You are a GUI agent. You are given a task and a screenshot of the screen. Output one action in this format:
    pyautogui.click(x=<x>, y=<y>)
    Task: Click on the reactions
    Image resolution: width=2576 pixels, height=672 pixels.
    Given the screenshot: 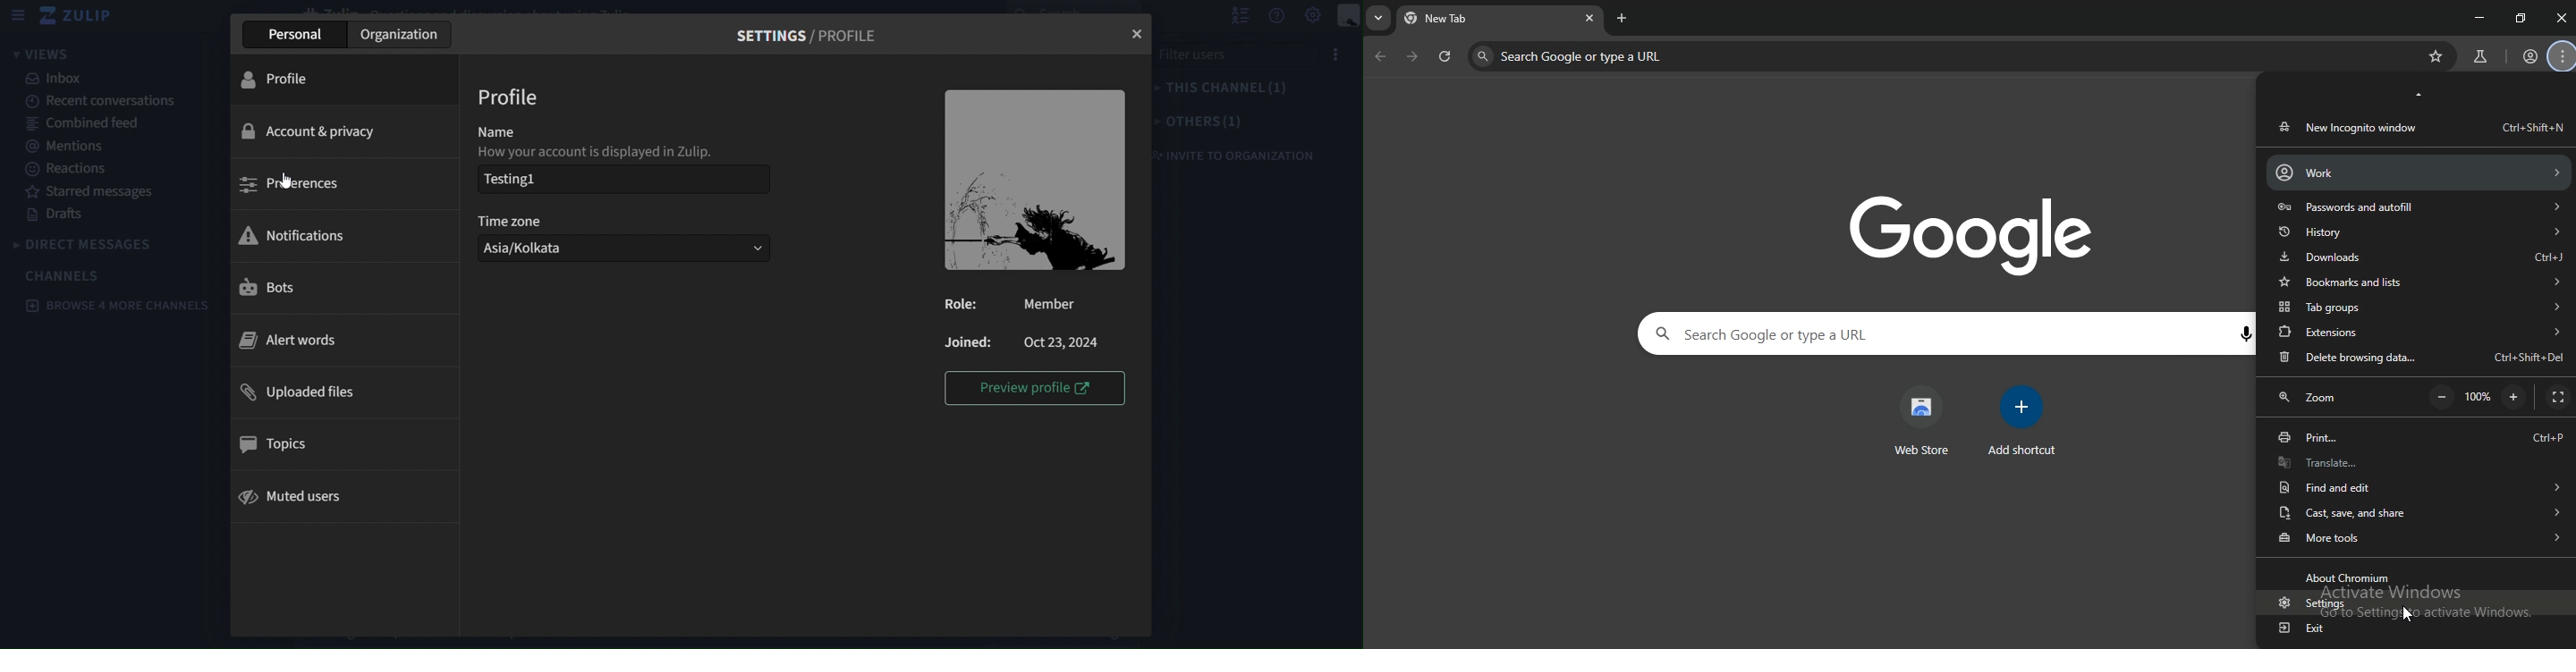 What is the action you would take?
    pyautogui.click(x=73, y=169)
    